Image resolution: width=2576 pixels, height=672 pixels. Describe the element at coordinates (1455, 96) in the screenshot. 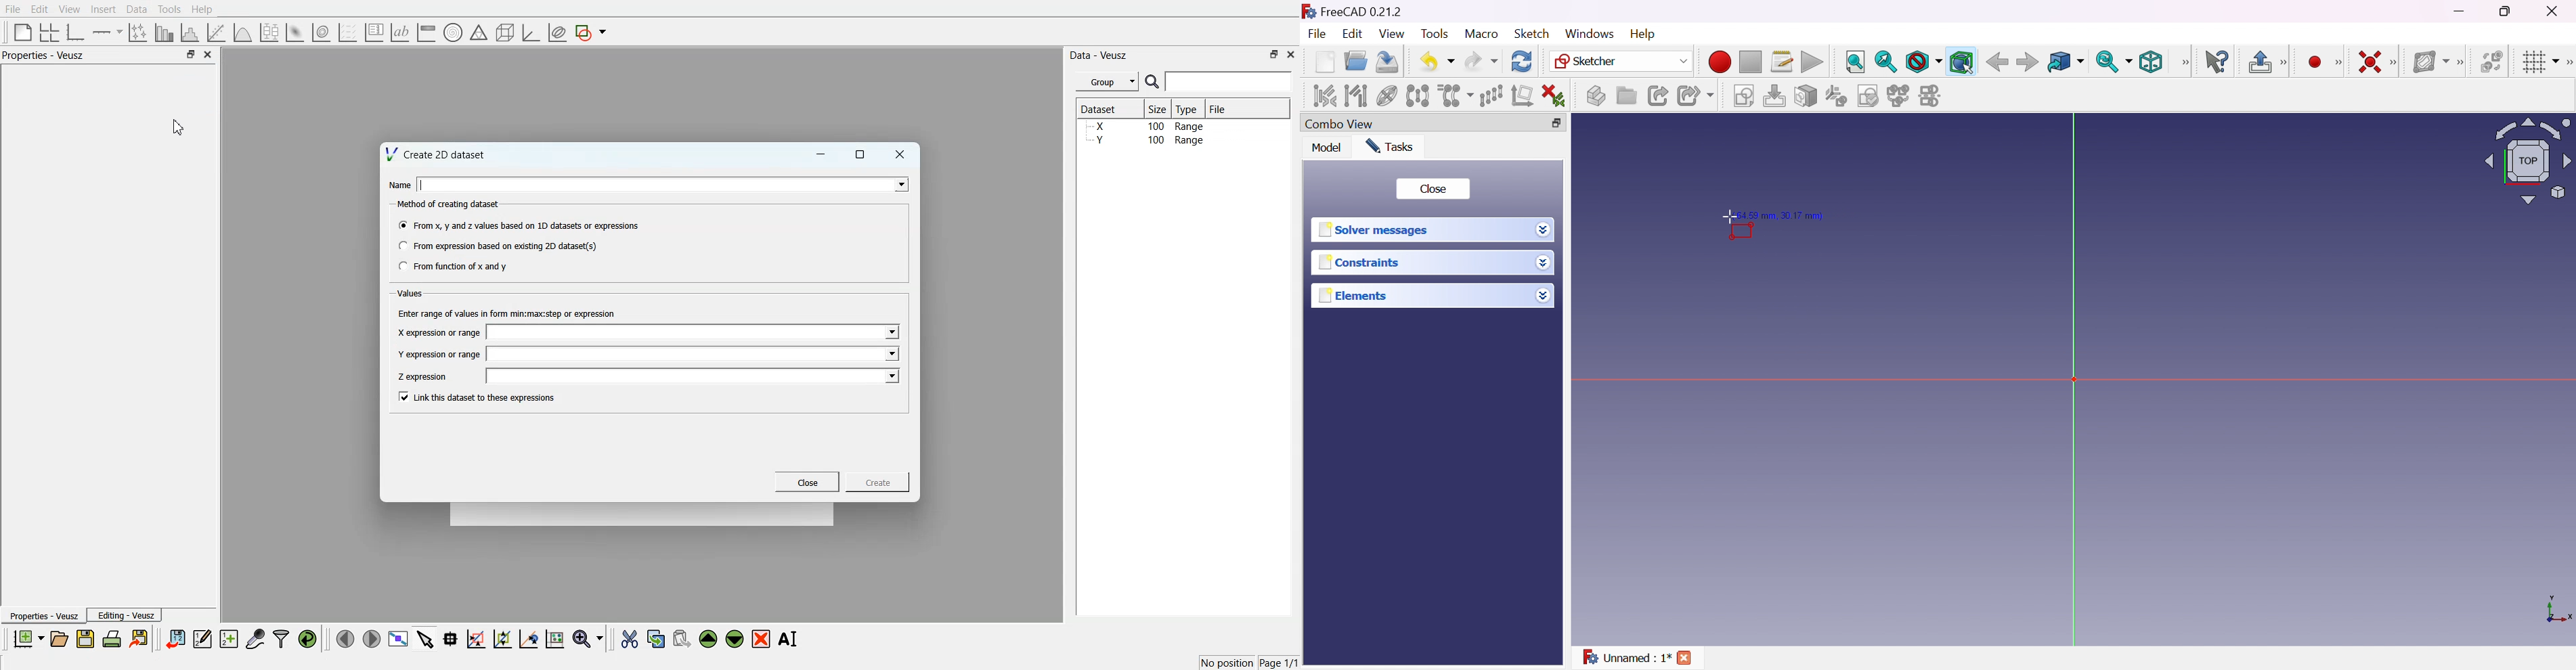

I see `Clone` at that location.